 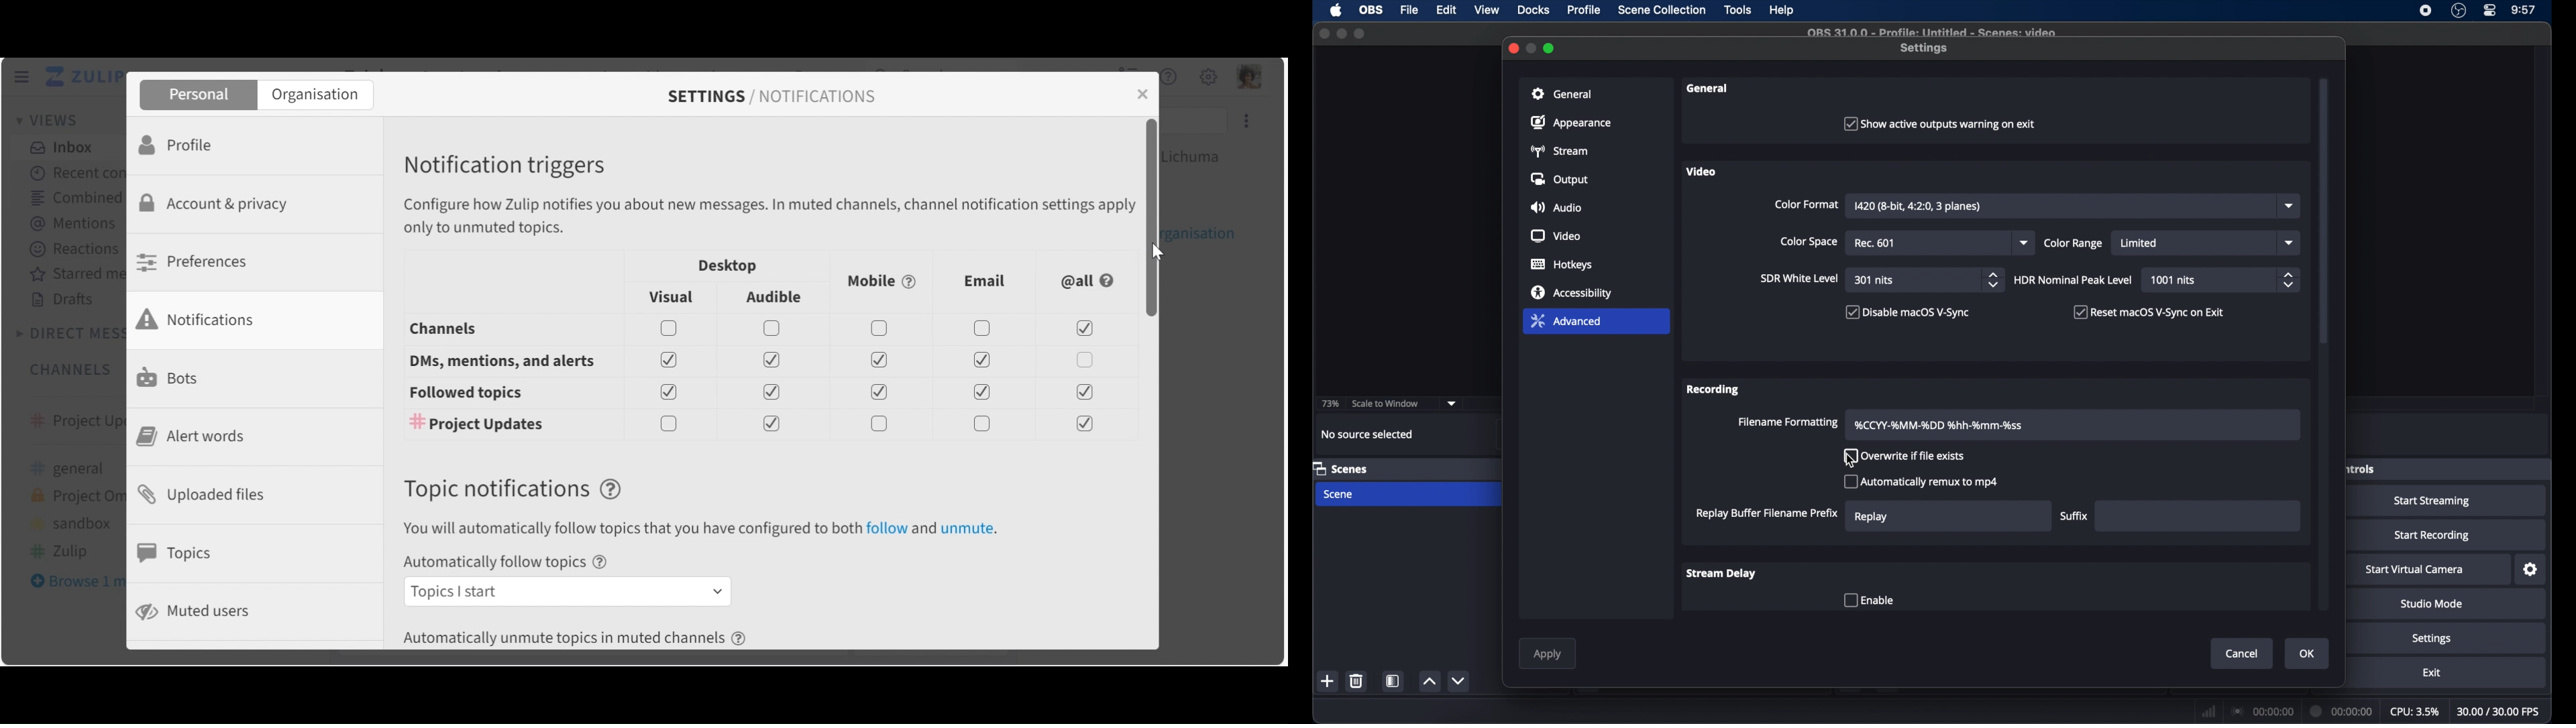 What do you see at coordinates (2324, 213) in the screenshot?
I see `scroll box` at bounding box center [2324, 213].